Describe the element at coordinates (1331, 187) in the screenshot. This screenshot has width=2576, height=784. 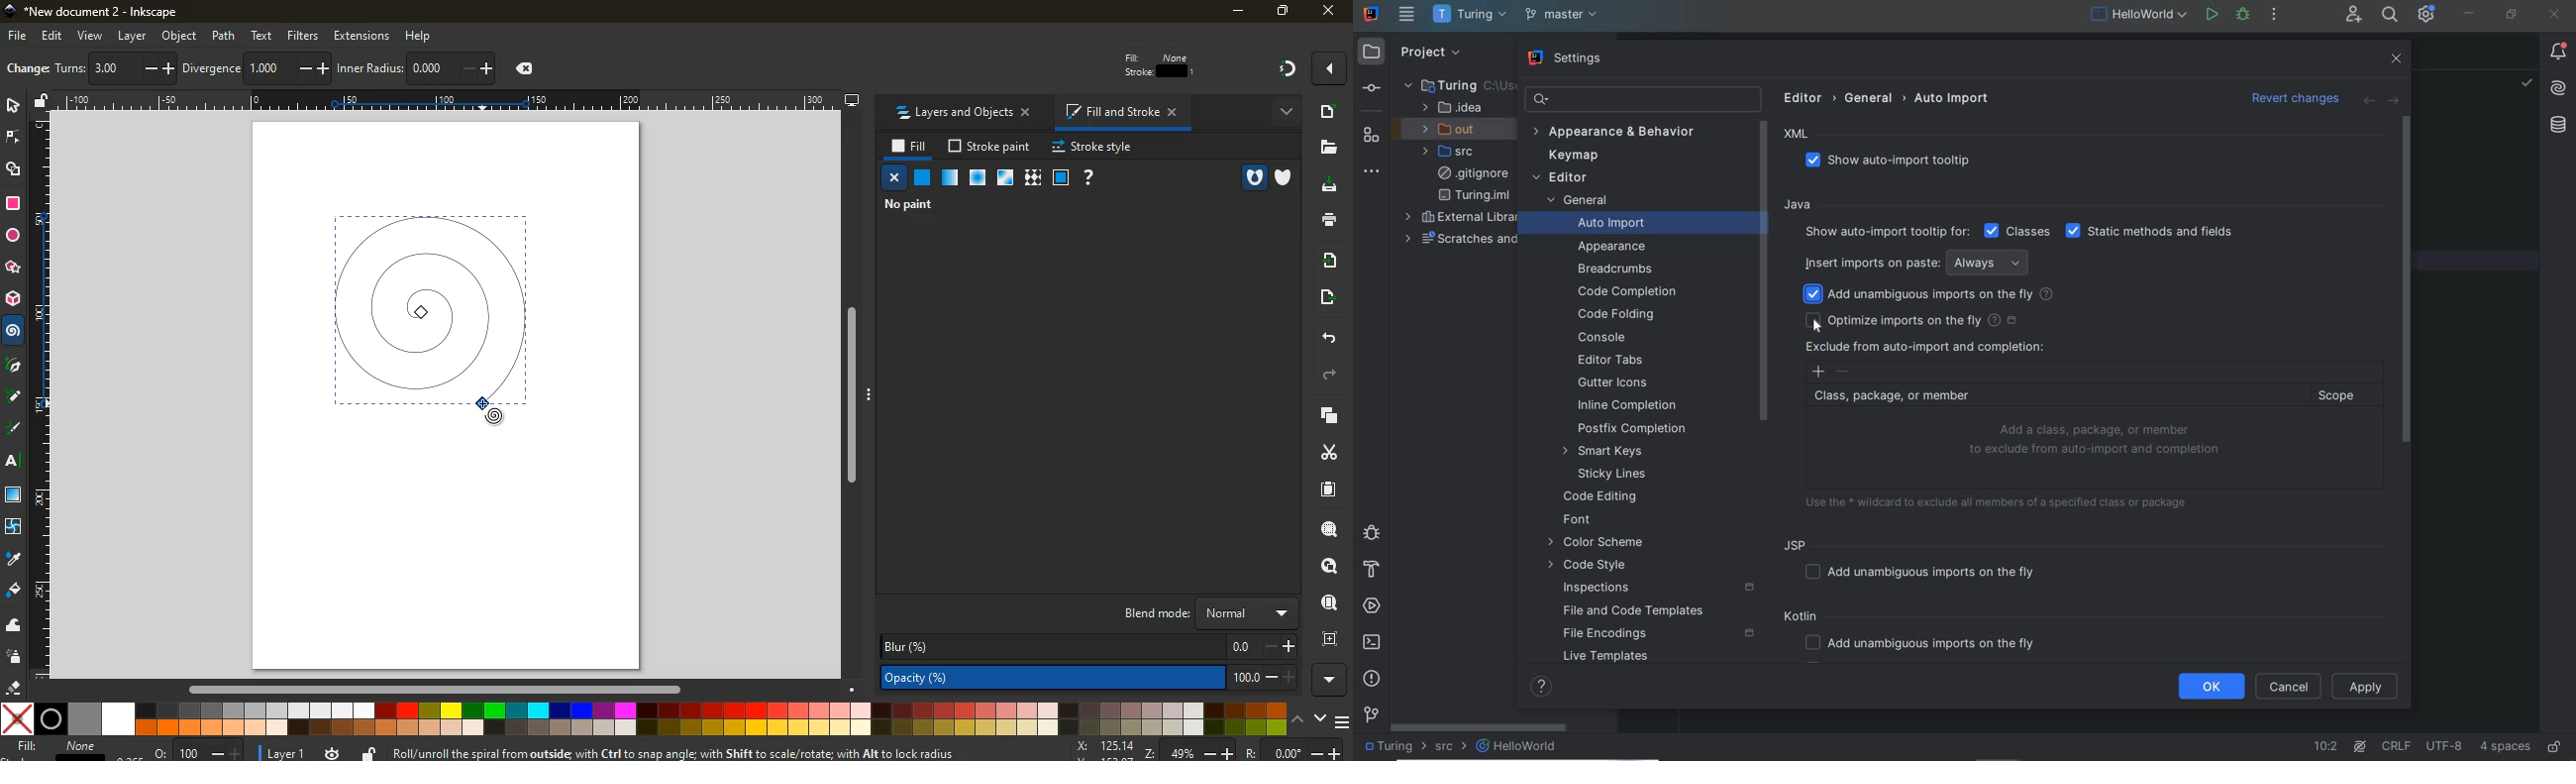
I see `download` at that location.